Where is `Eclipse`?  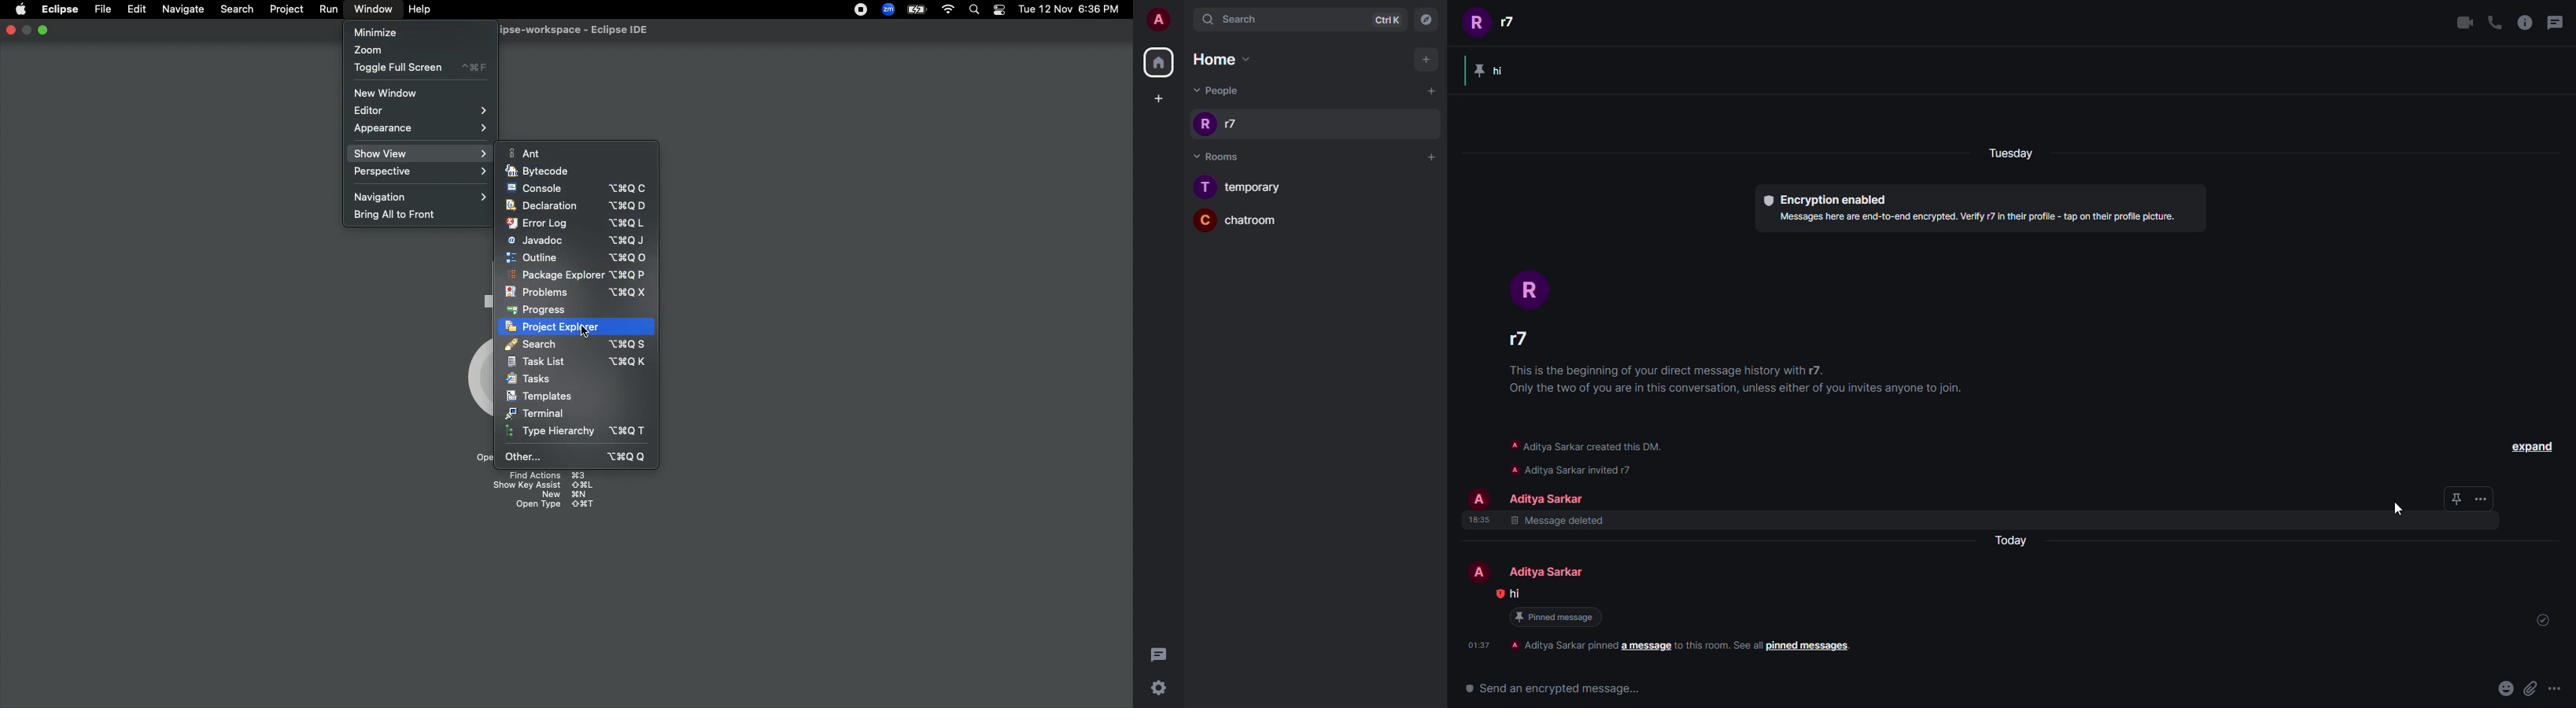
Eclipse is located at coordinates (59, 9).